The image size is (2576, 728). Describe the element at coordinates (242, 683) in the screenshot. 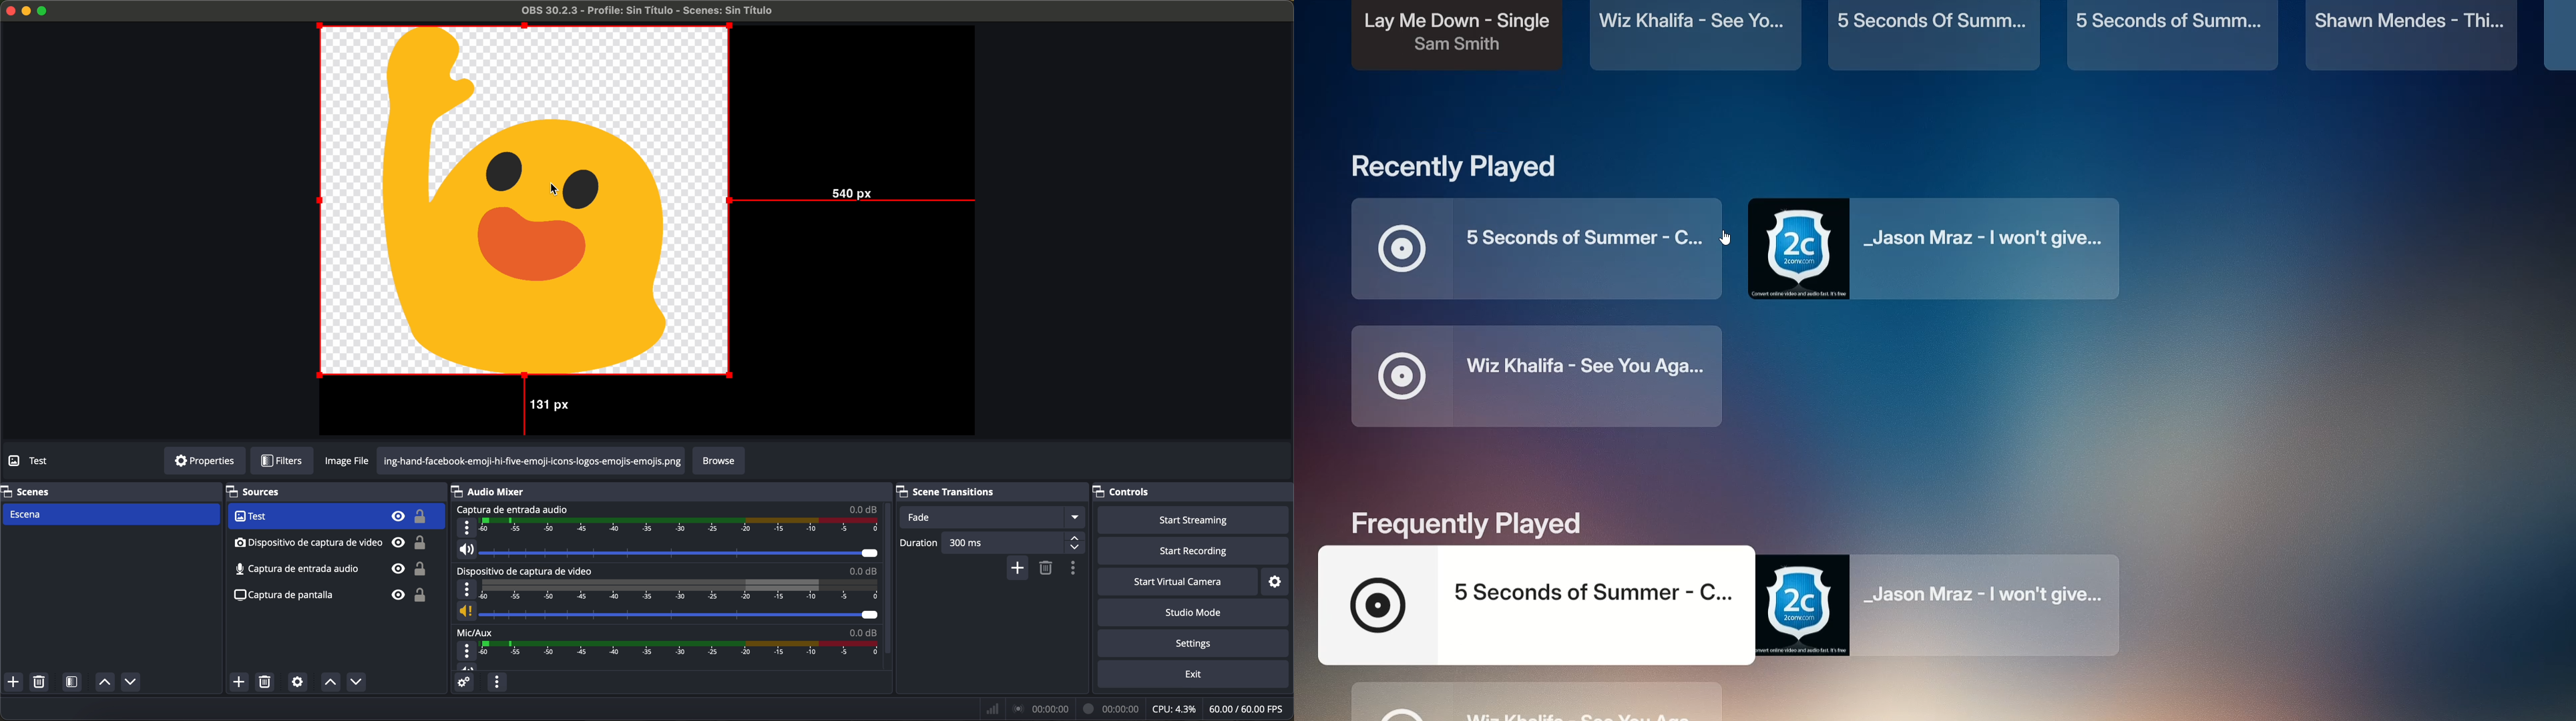

I see `click on add source` at that location.